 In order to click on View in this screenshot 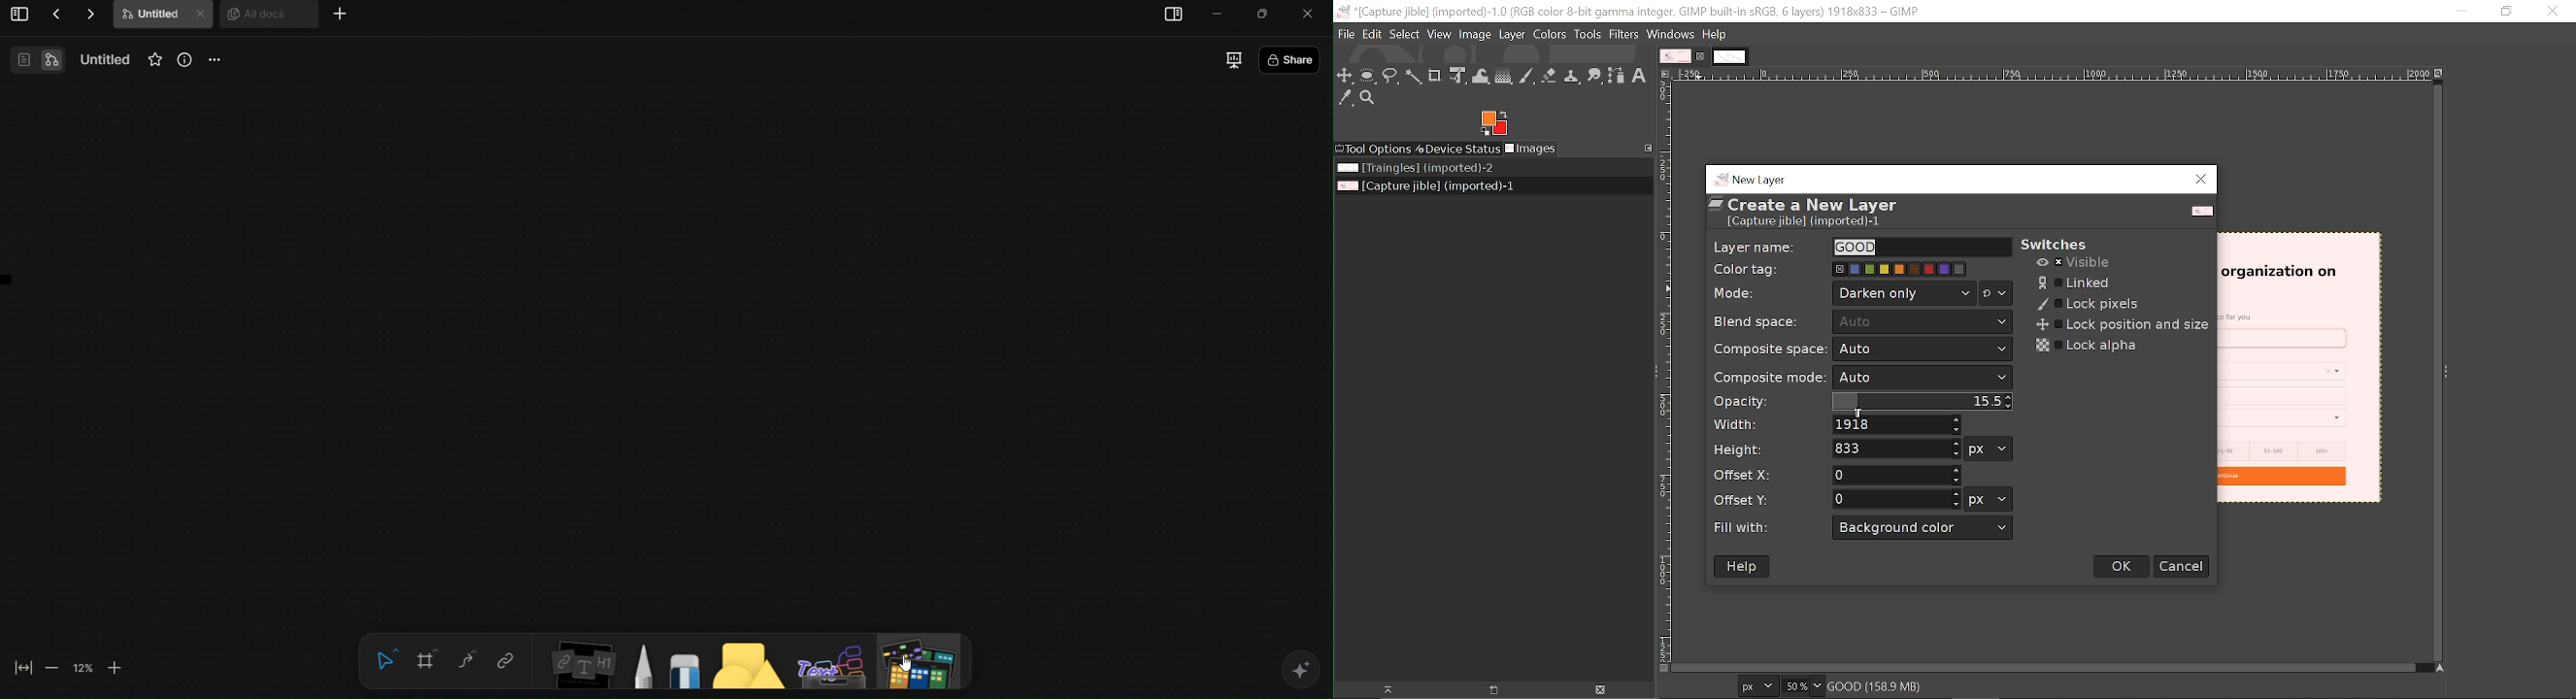, I will do `click(1439, 34)`.